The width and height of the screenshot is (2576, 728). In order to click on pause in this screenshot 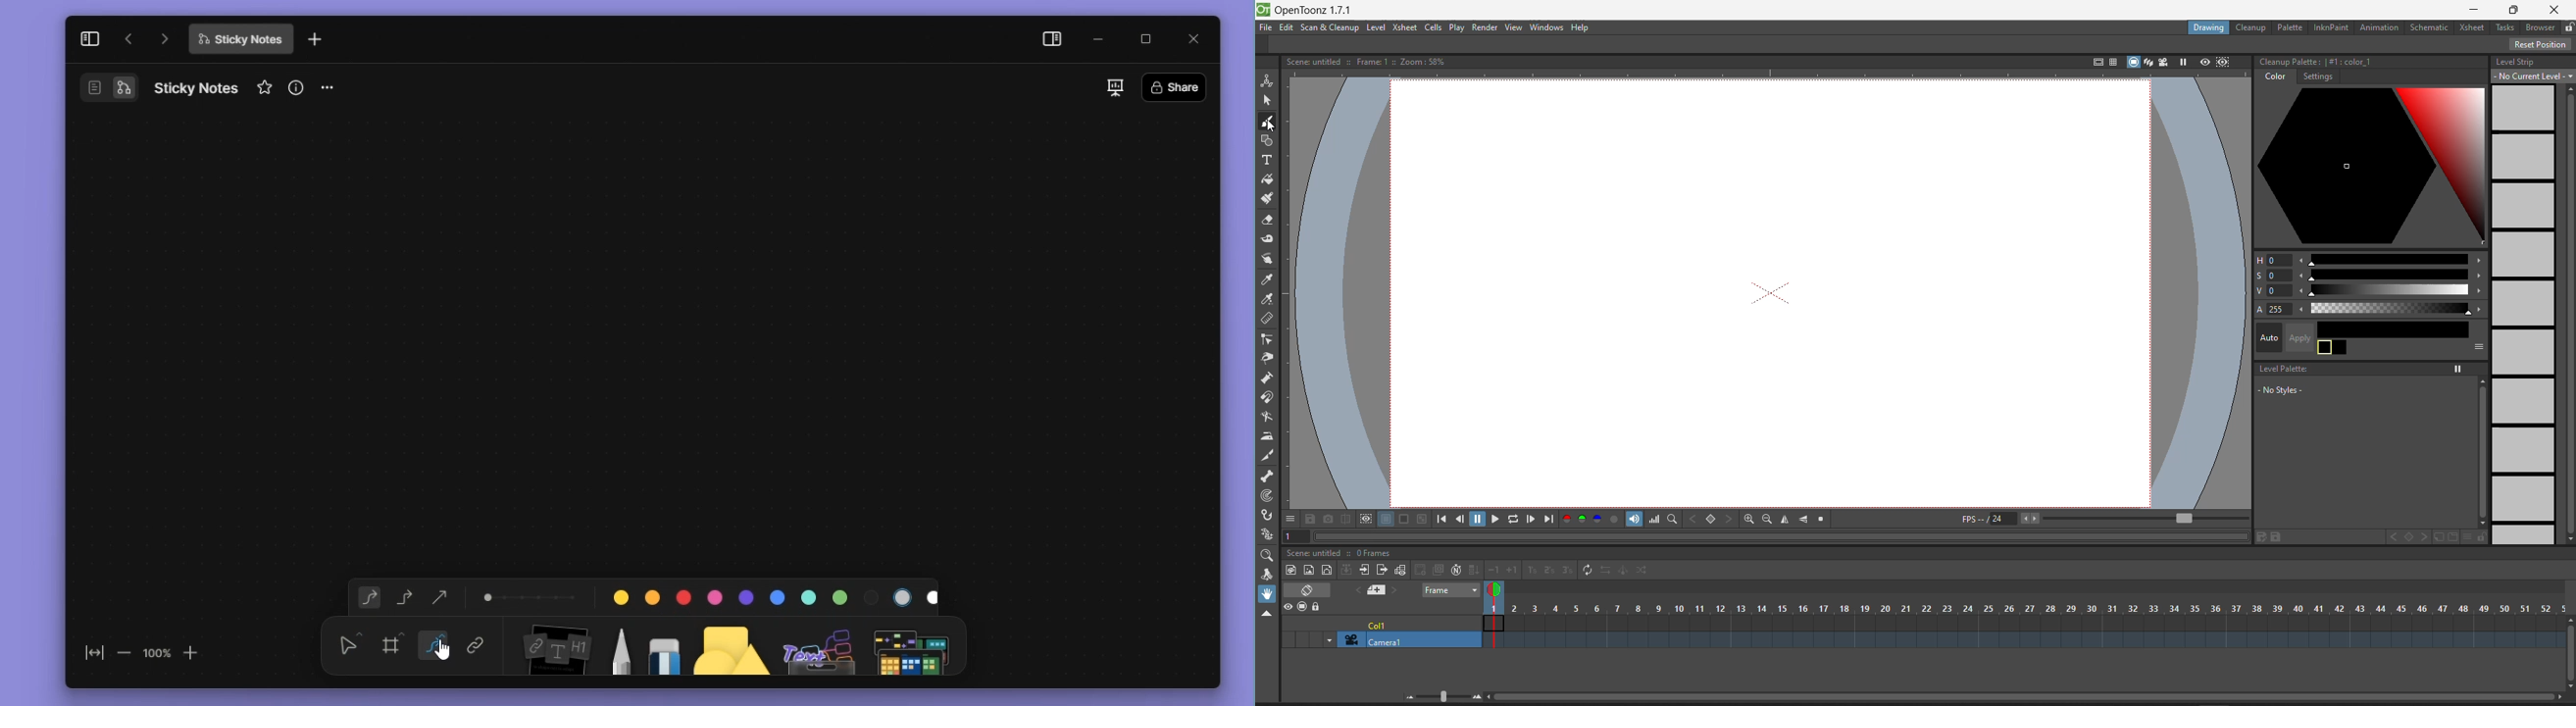, I will do `click(1479, 519)`.